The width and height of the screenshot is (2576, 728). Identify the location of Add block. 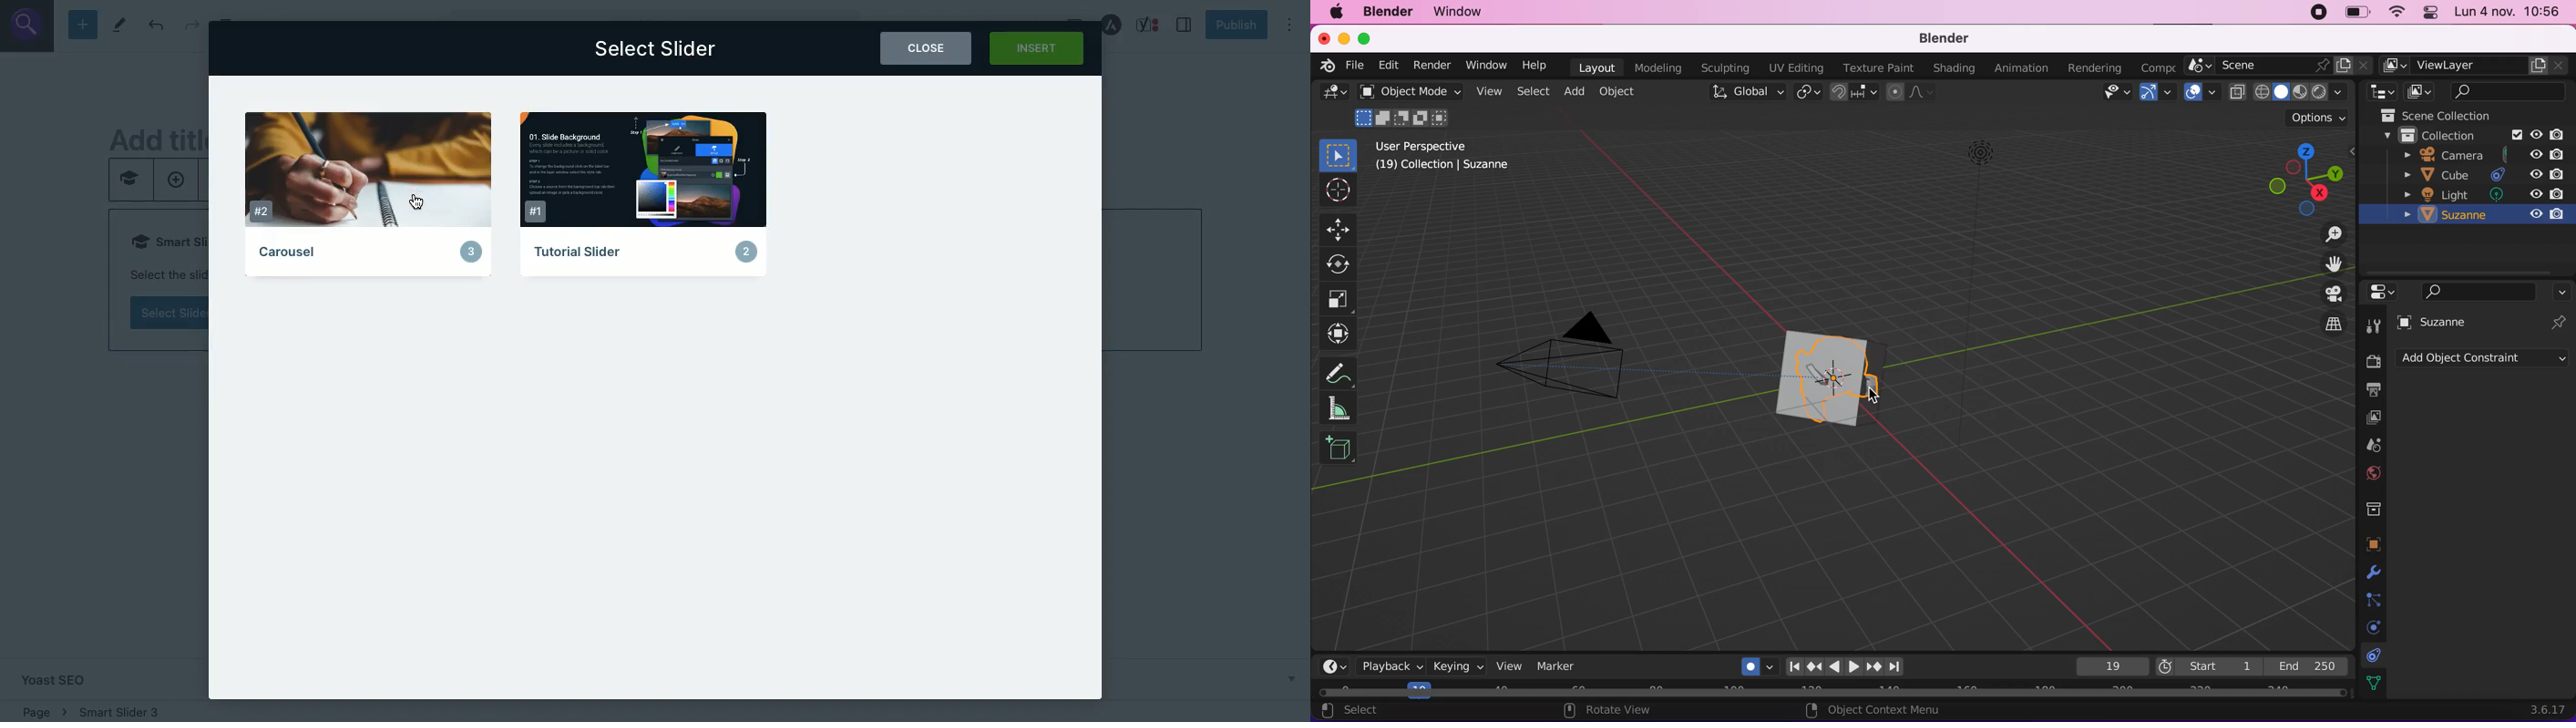
(83, 26).